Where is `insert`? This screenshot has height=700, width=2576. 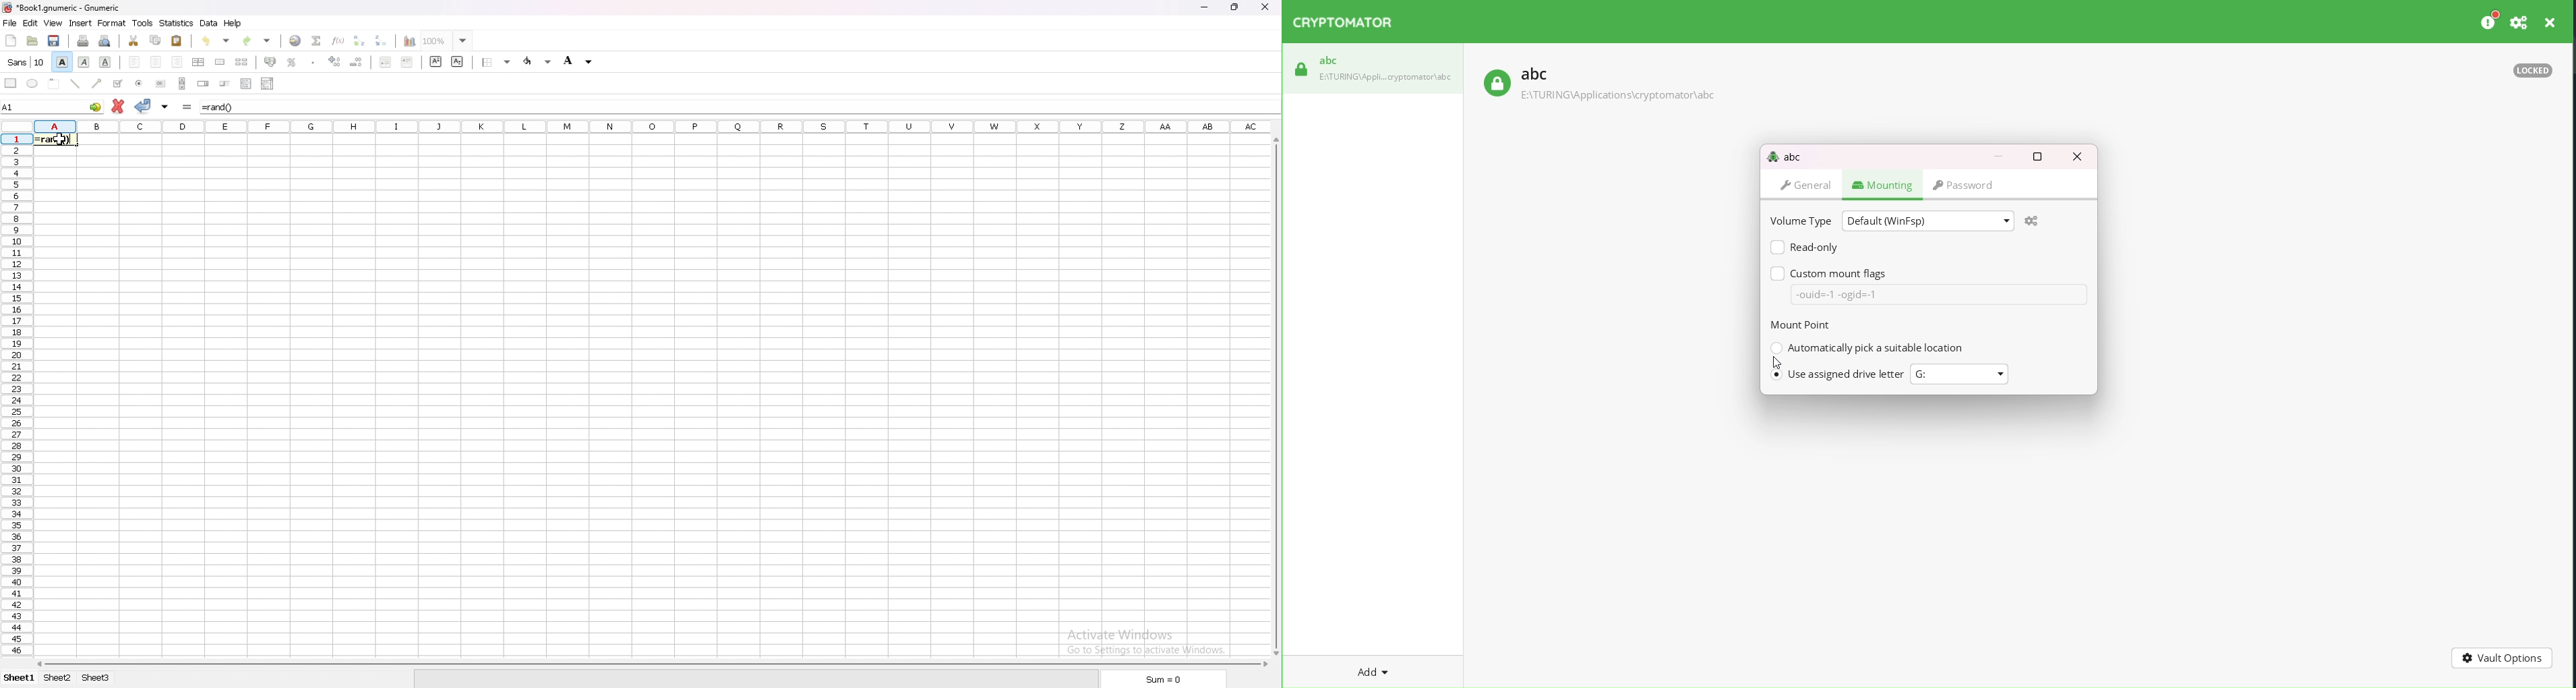
insert is located at coordinates (81, 22).